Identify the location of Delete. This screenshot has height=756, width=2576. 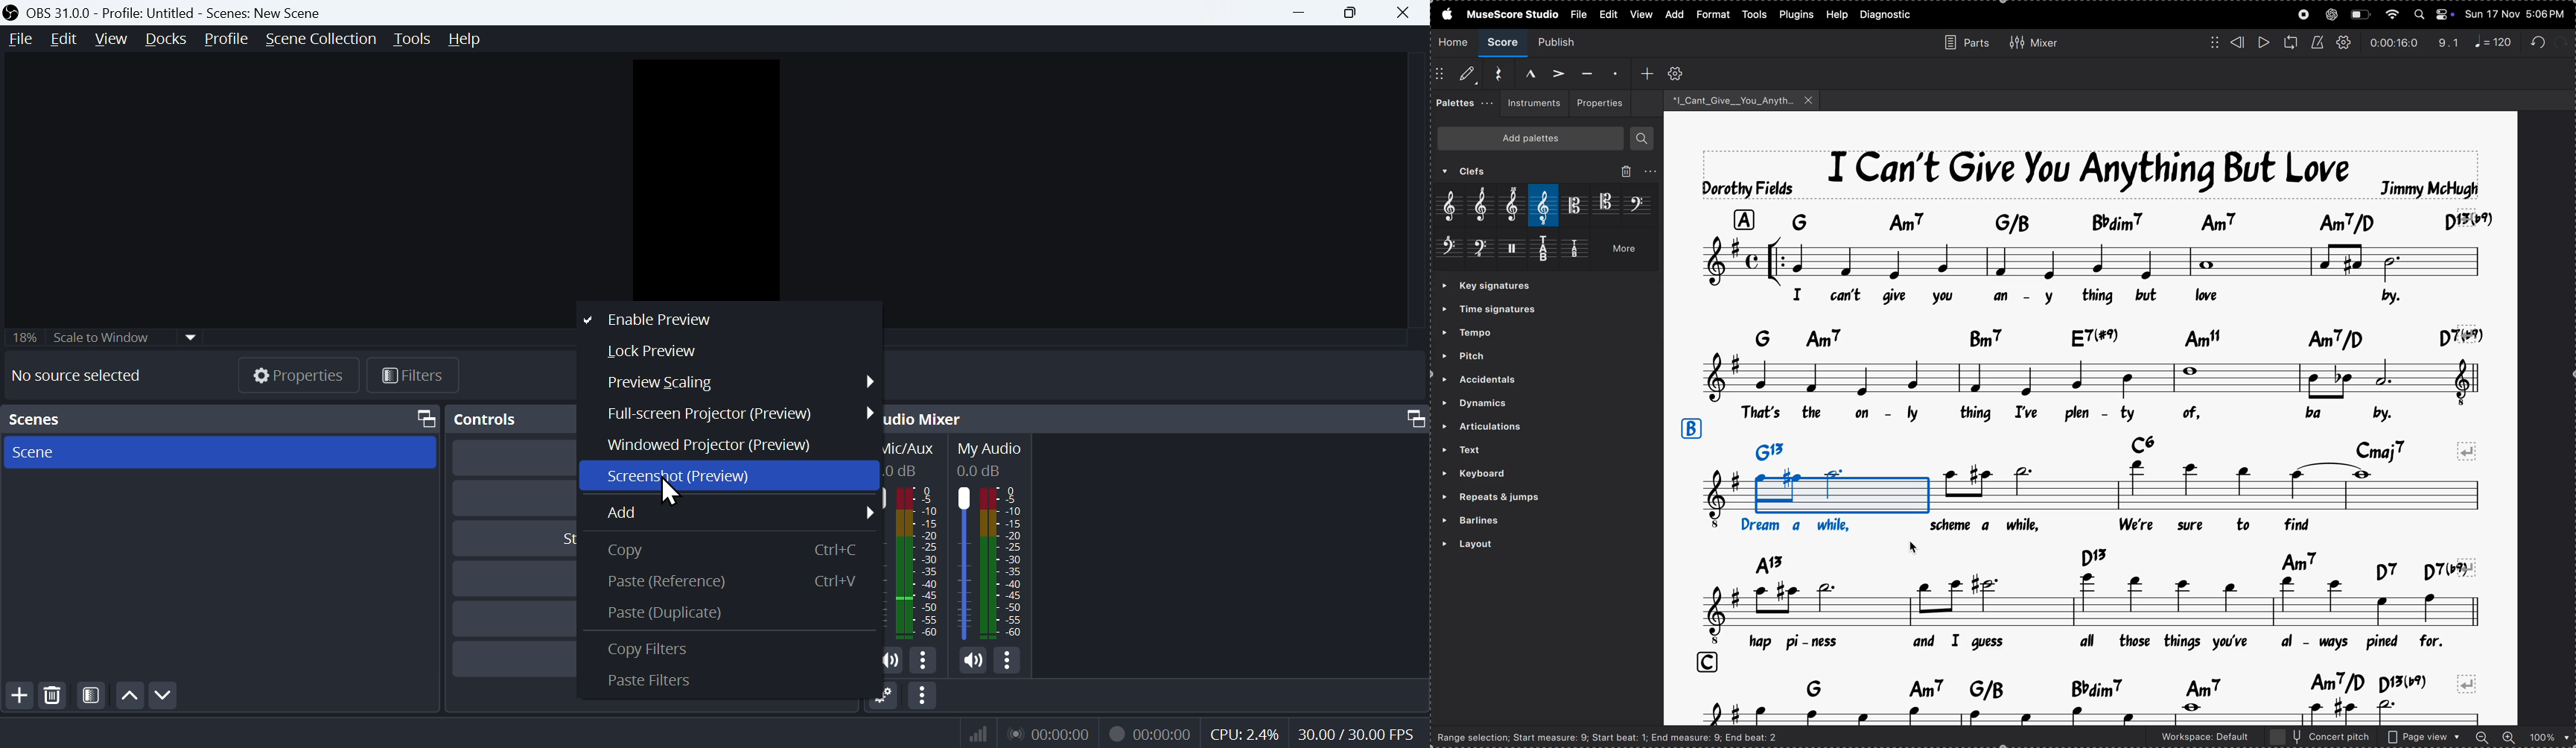
(52, 695).